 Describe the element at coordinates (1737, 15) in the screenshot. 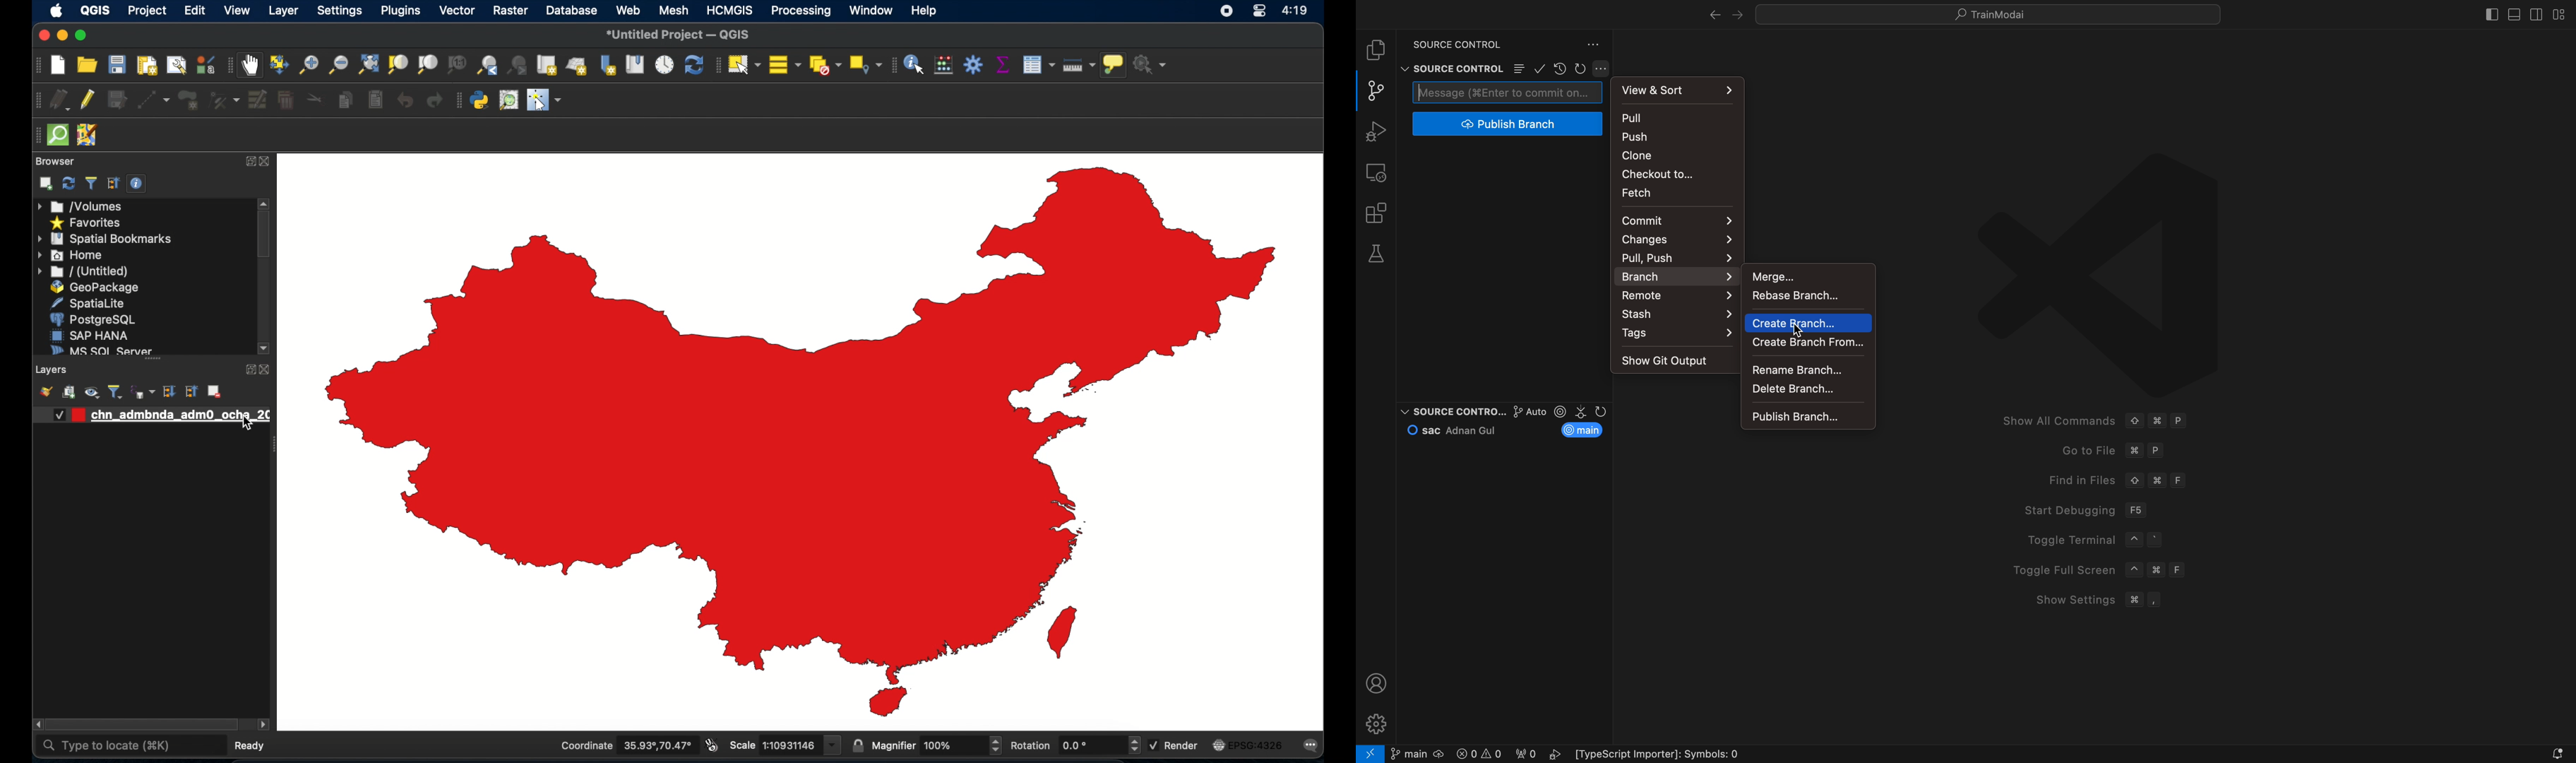

I see `left arrow` at that location.